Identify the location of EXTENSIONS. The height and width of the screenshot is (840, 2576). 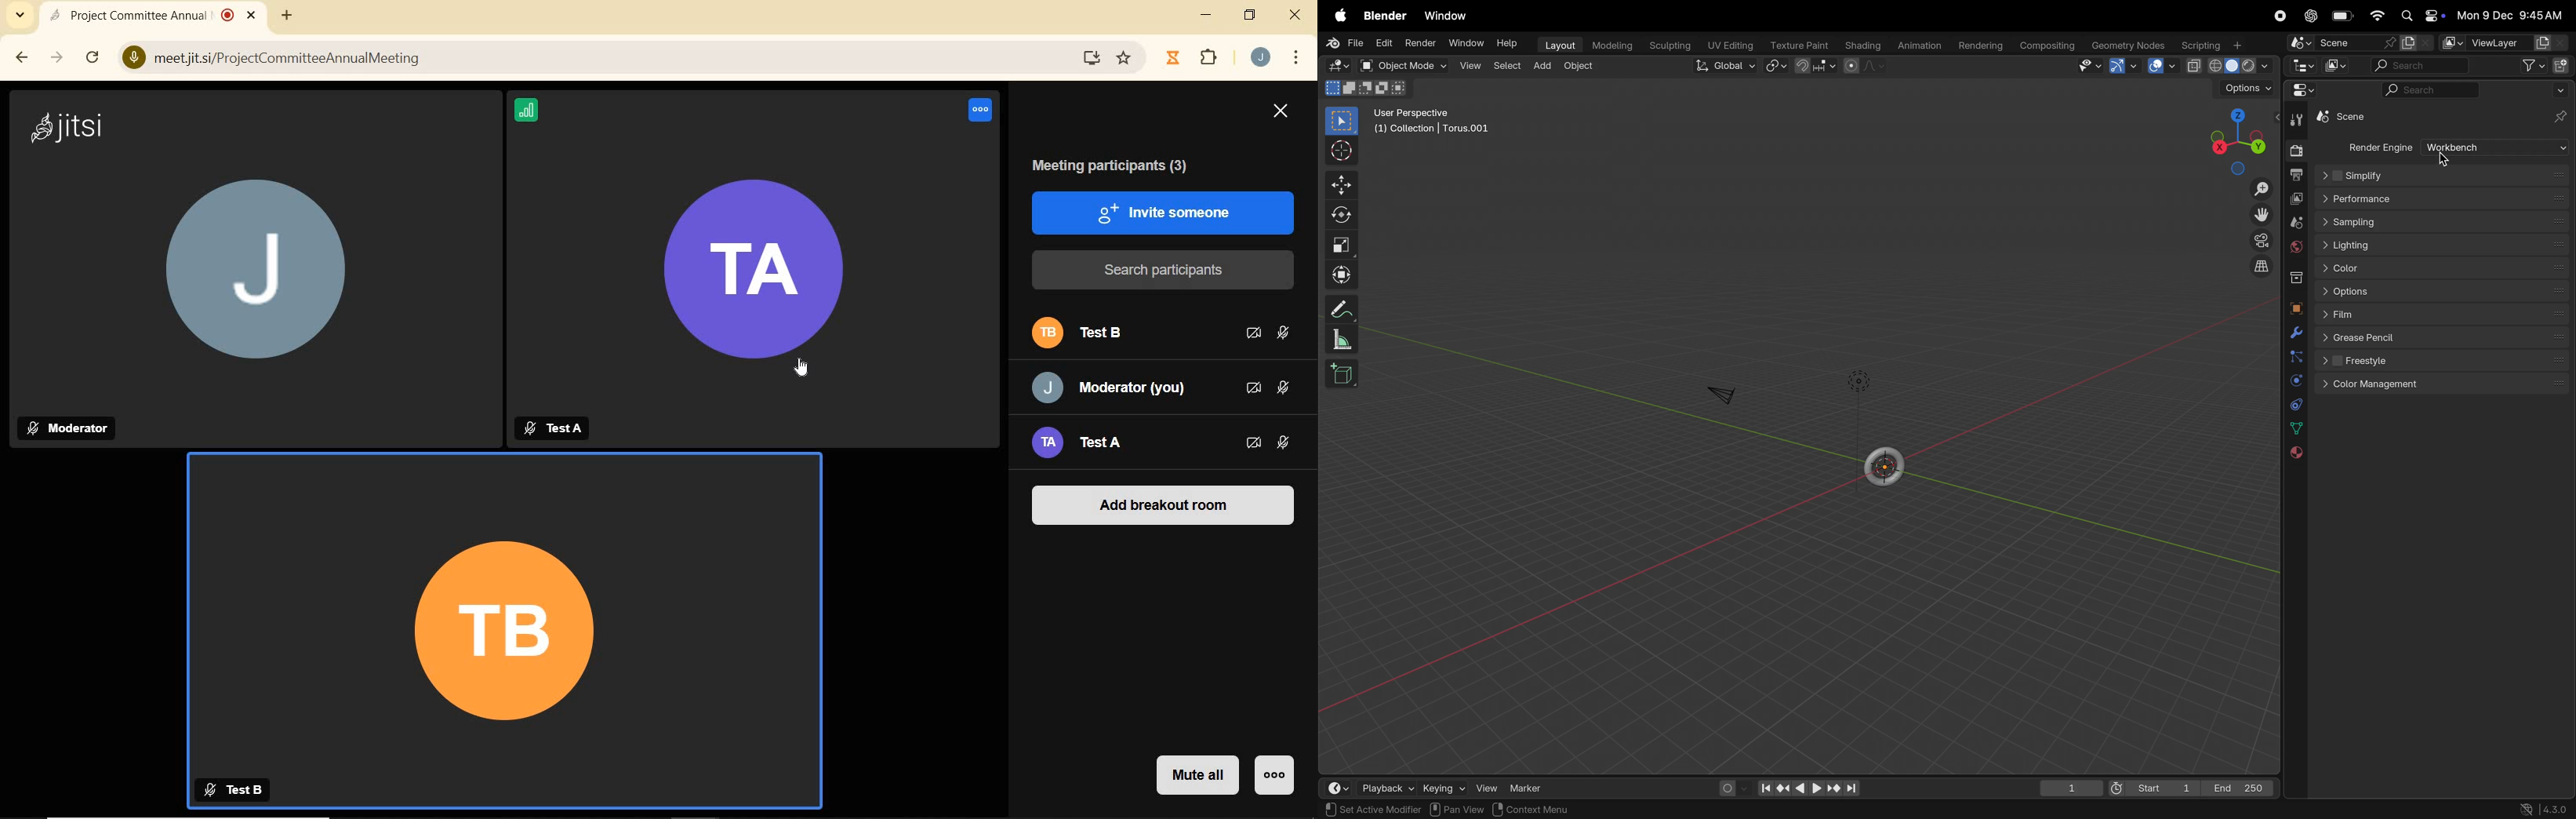
(1213, 60).